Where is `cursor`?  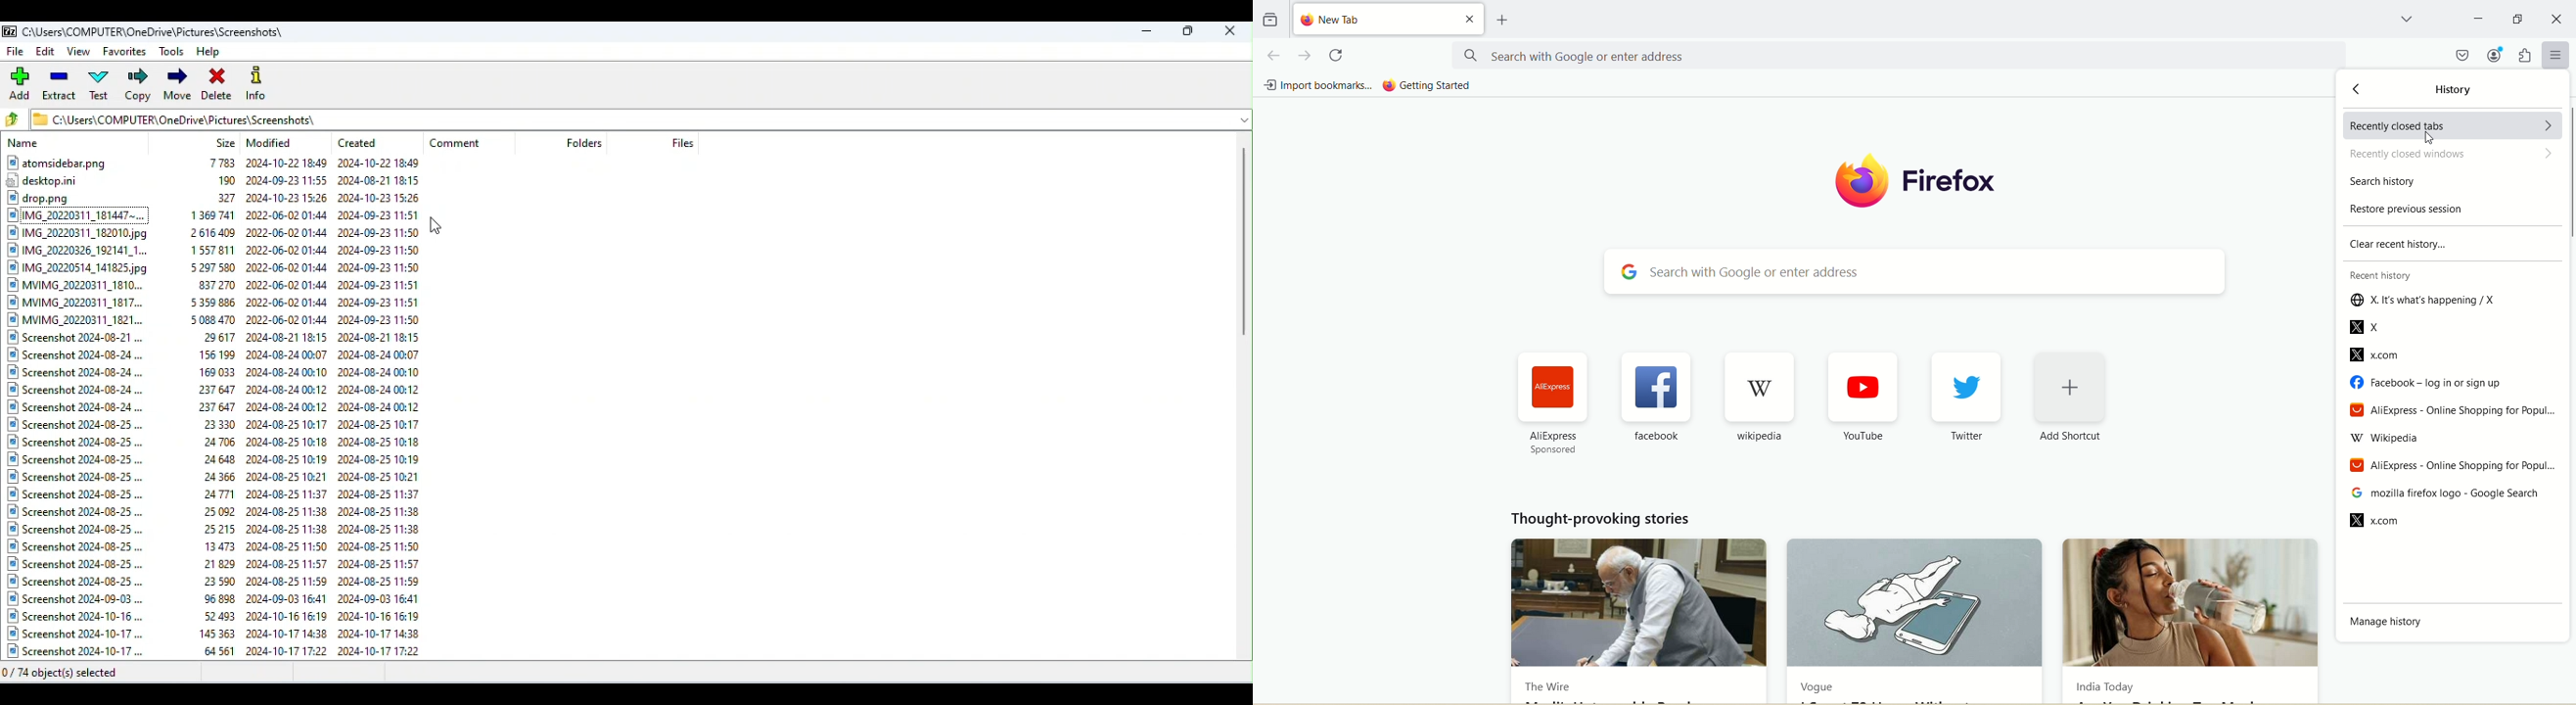 cursor is located at coordinates (2433, 139).